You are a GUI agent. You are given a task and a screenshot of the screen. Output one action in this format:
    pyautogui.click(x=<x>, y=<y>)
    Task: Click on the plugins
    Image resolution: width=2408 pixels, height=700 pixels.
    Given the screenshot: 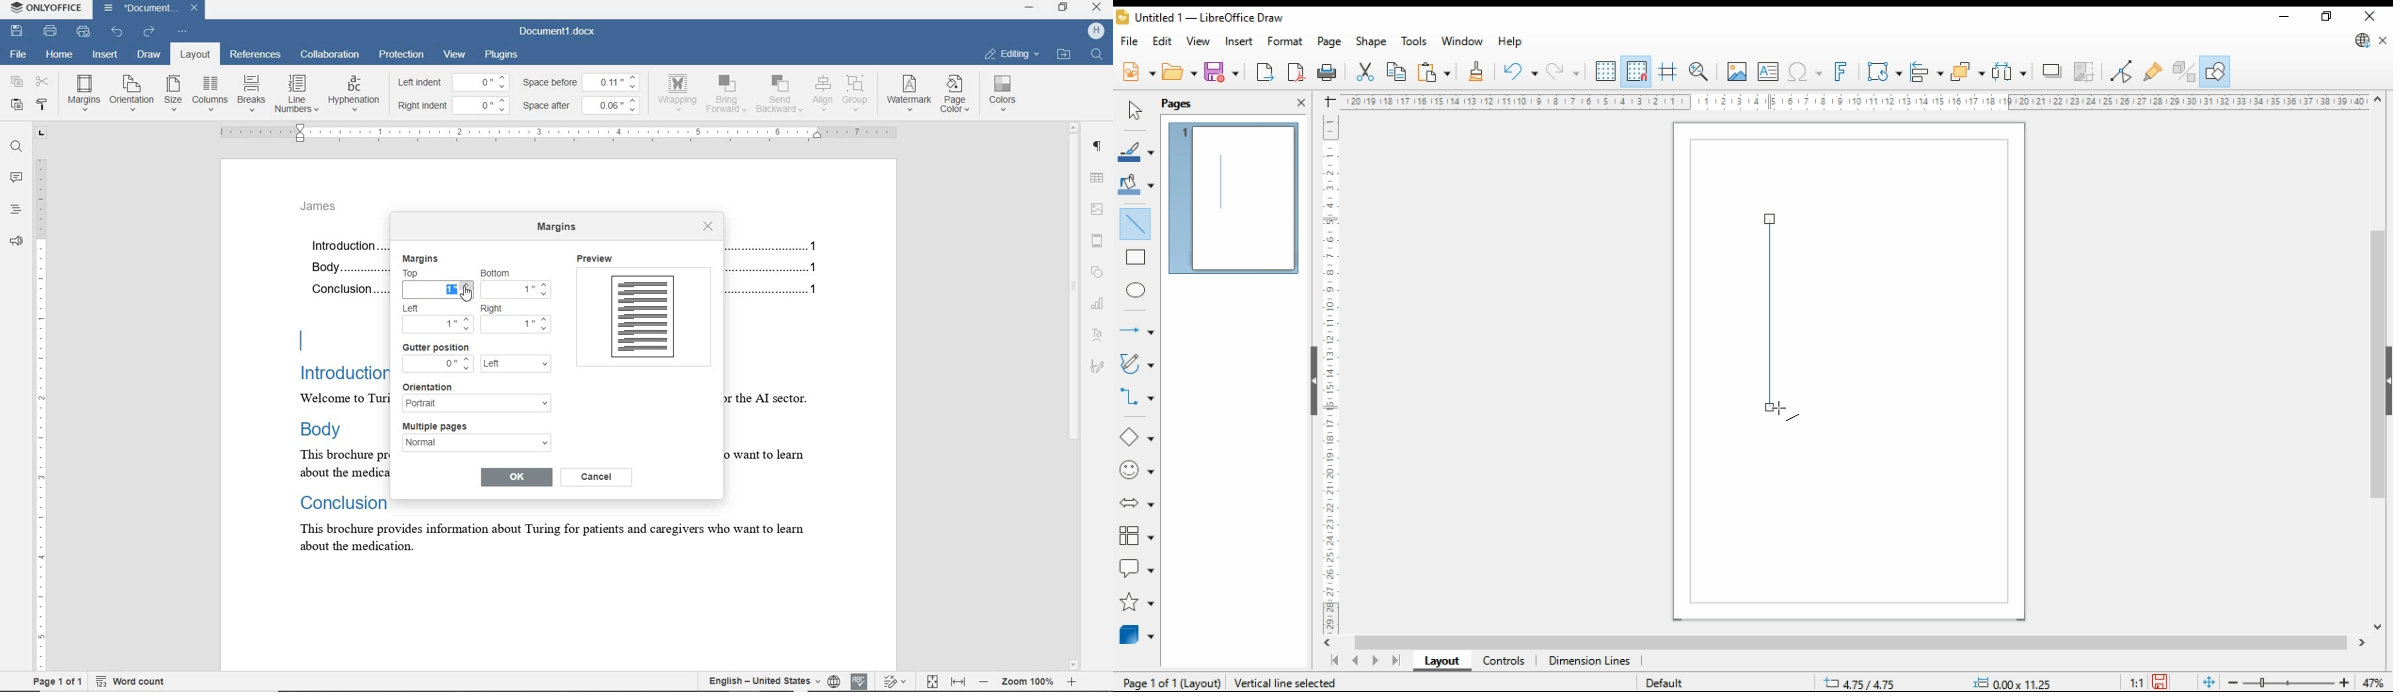 What is the action you would take?
    pyautogui.click(x=504, y=54)
    